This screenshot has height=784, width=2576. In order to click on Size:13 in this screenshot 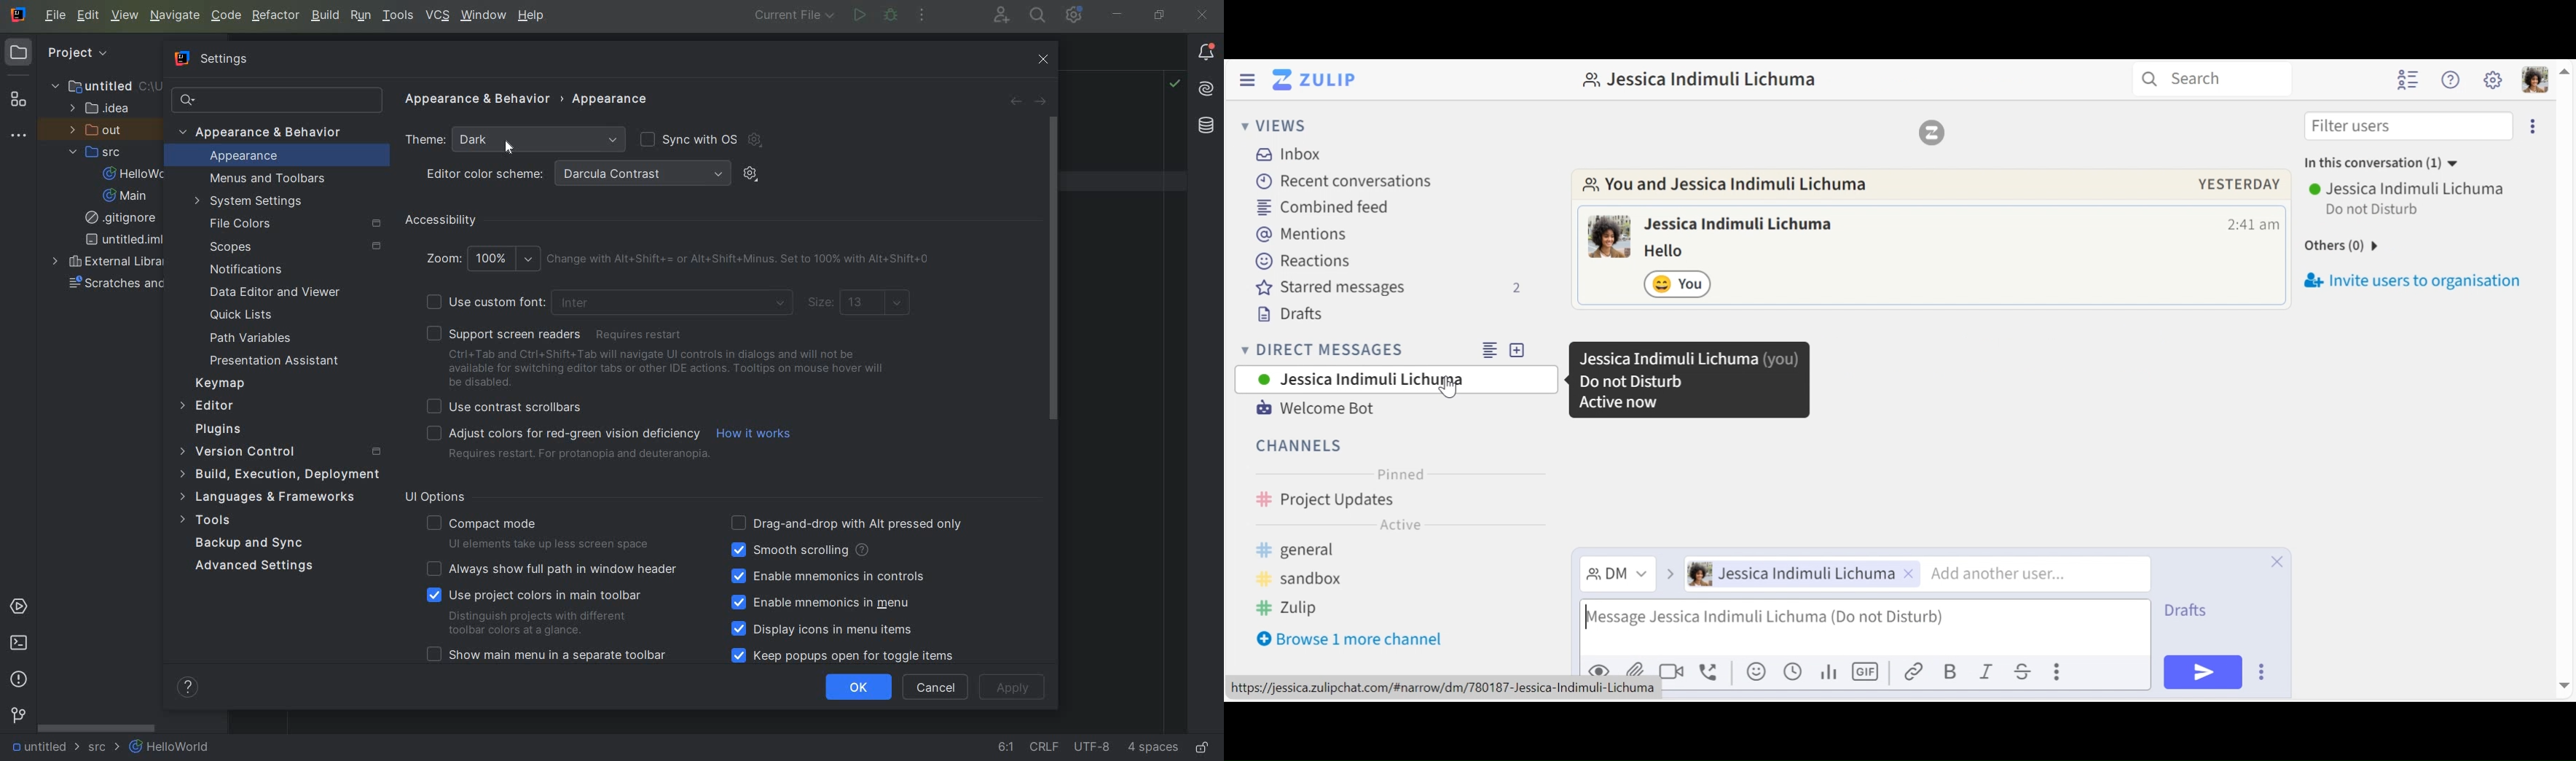, I will do `click(860, 305)`.